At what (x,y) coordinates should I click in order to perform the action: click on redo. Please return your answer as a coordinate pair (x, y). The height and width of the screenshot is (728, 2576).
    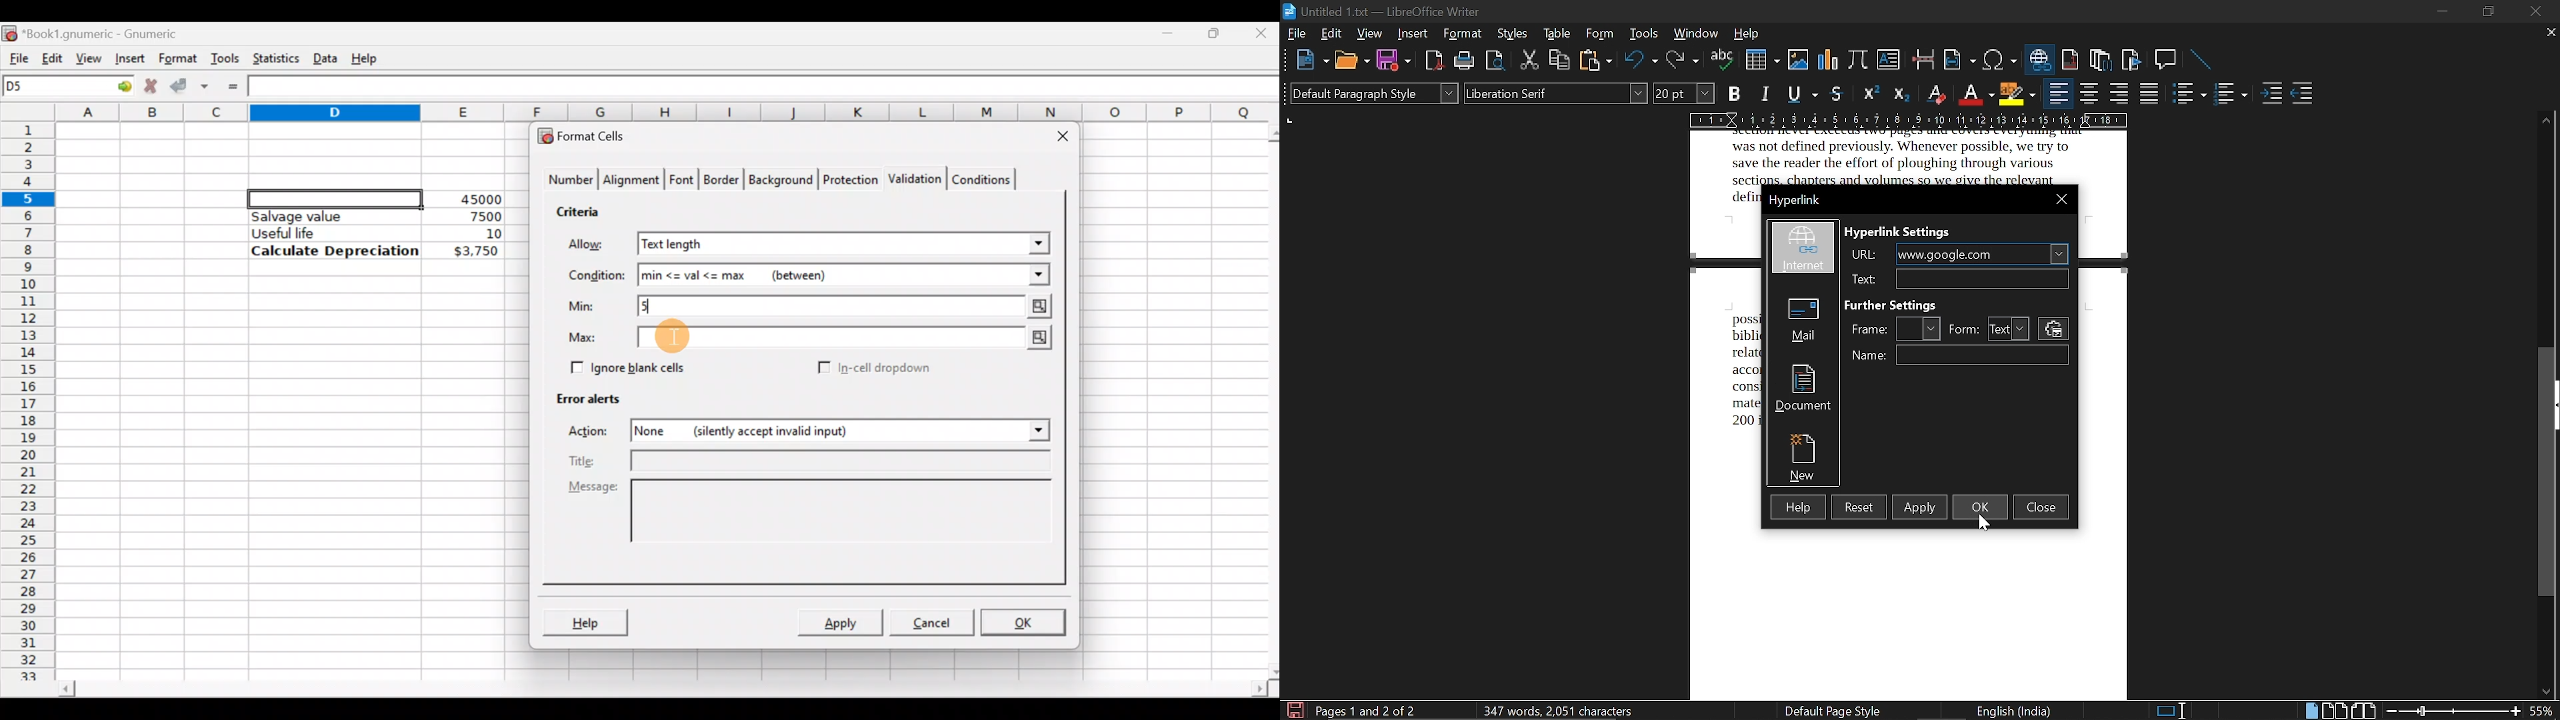
    Looking at the image, I should click on (1682, 62).